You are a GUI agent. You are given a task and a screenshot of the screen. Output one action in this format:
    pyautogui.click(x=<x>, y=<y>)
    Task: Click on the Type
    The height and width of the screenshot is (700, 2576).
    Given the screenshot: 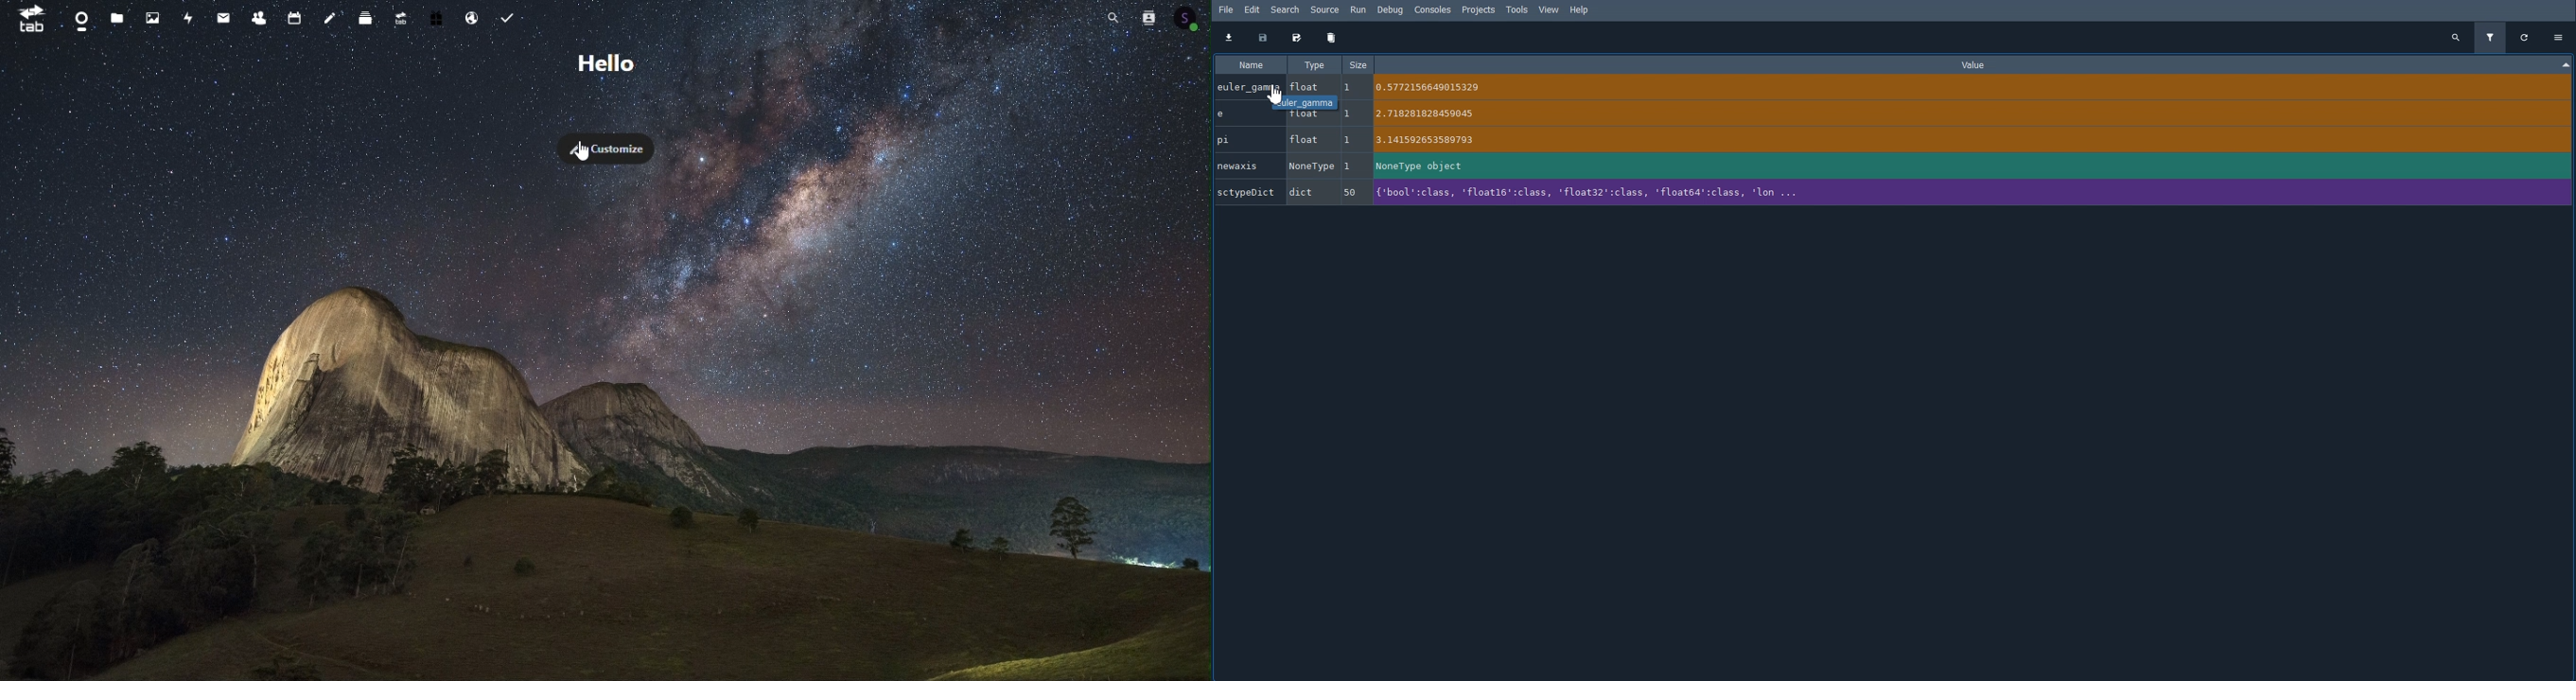 What is the action you would take?
    pyautogui.click(x=1315, y=65)
    